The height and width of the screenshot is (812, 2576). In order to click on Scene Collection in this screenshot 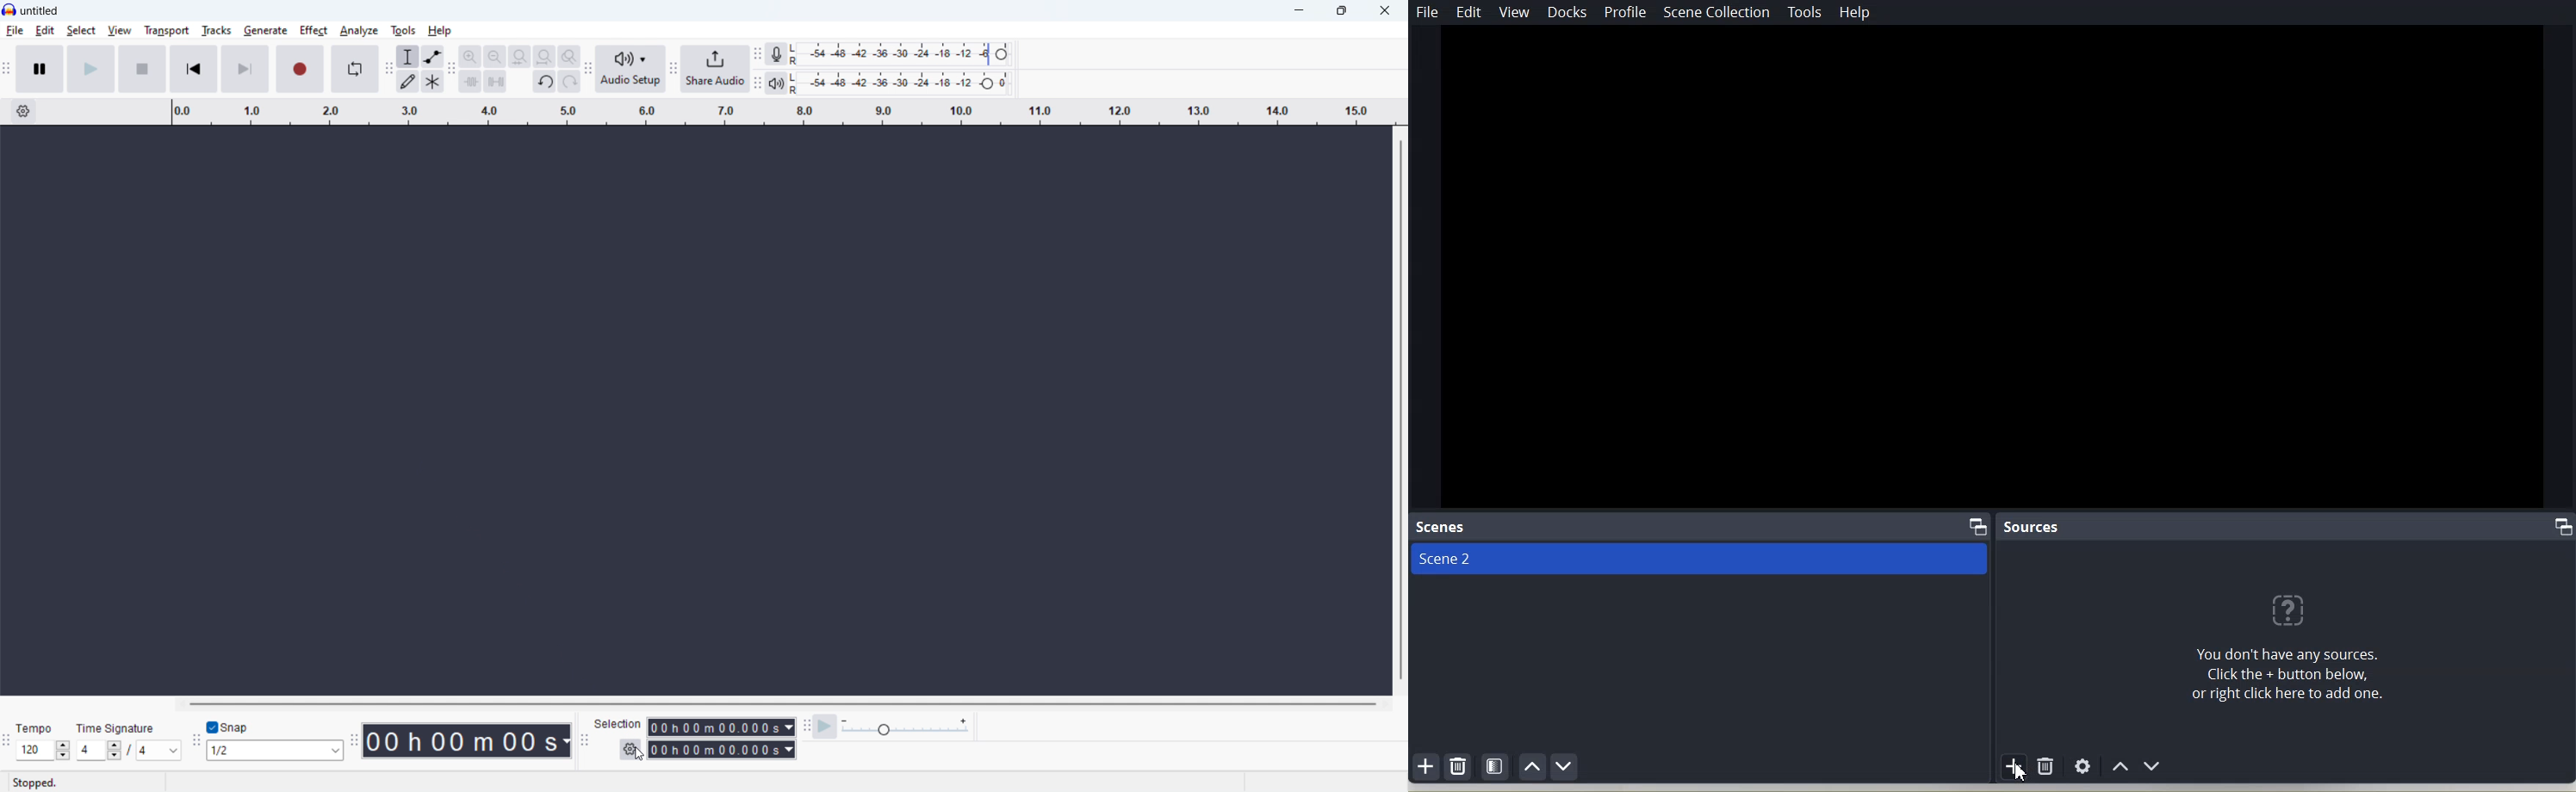, I will do `click(1716, 12)`.